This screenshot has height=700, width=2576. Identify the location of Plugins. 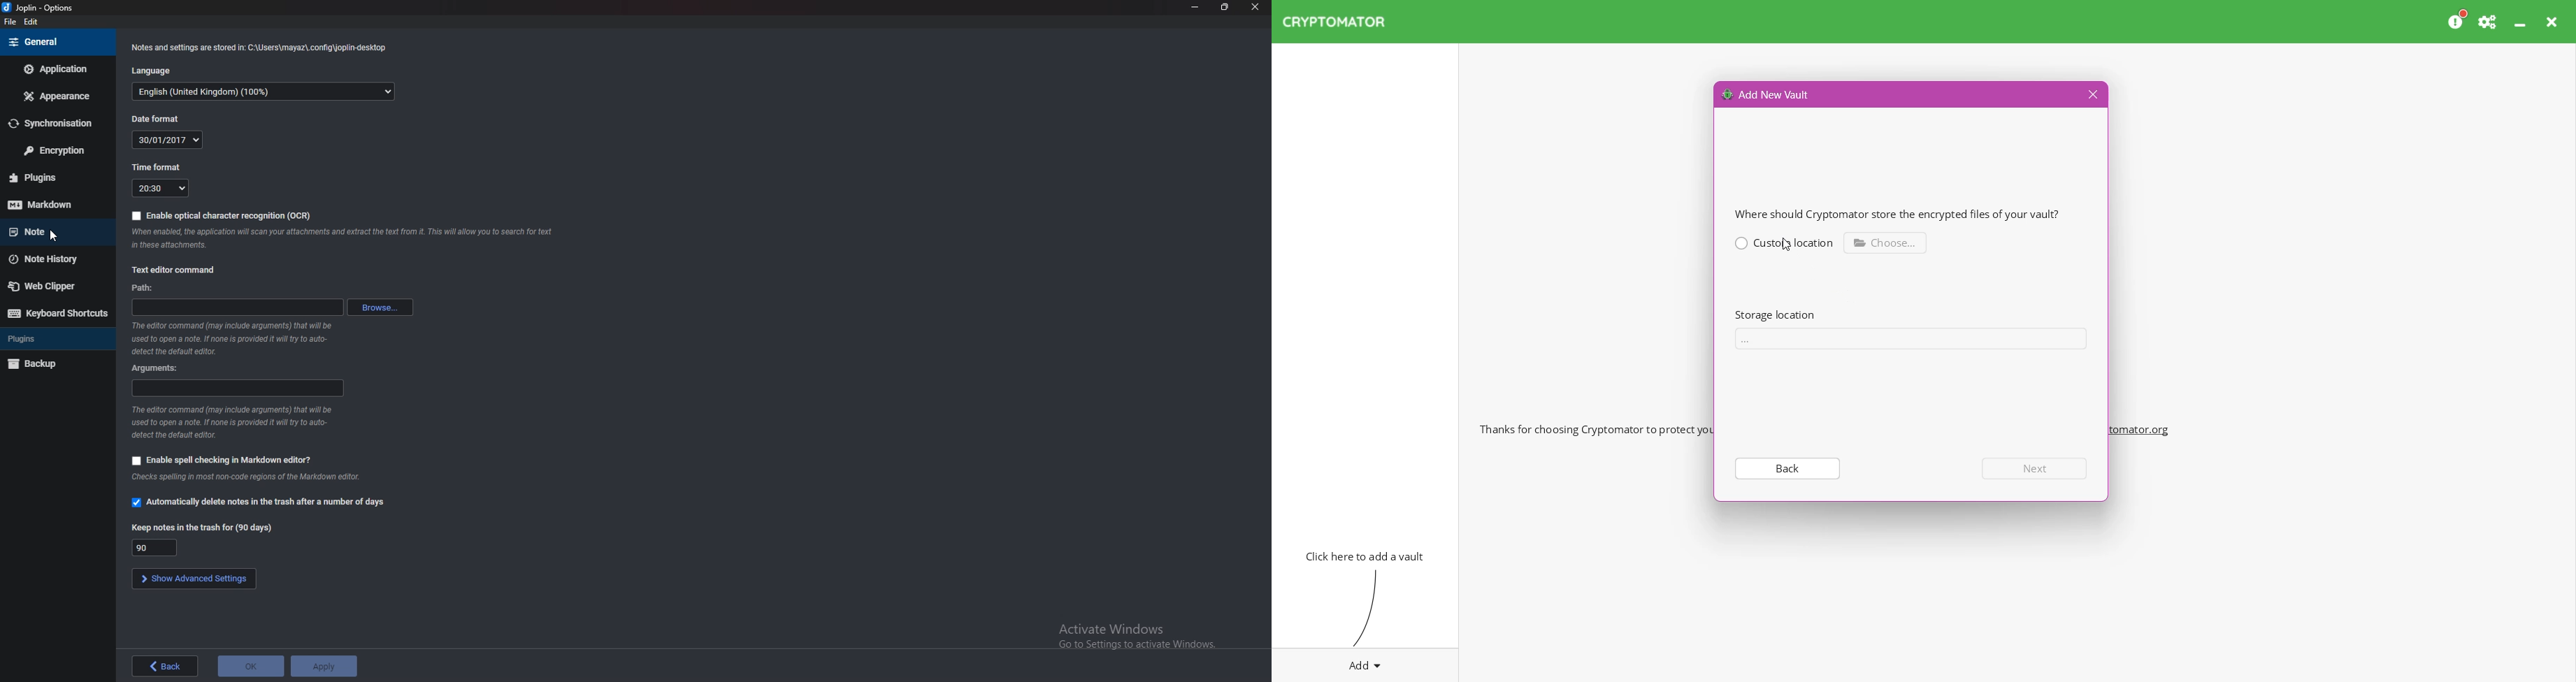
(51, 177).